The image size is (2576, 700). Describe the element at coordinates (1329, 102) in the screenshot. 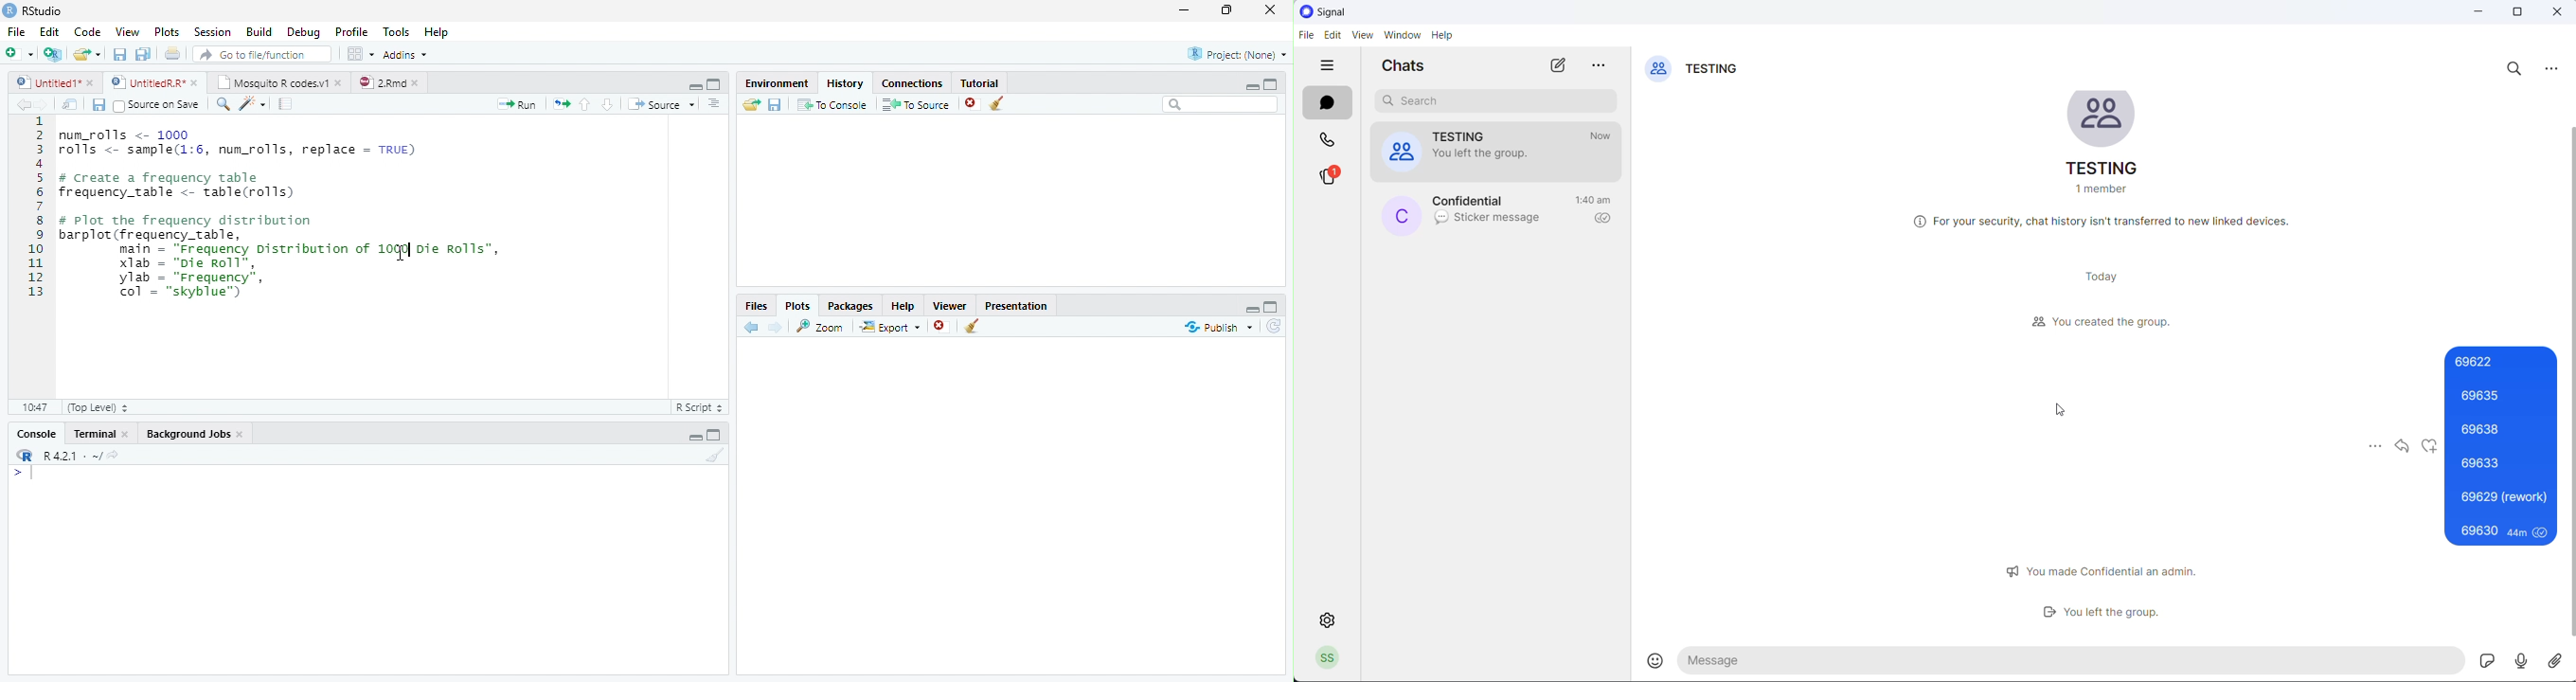

I see `chats` at that location.